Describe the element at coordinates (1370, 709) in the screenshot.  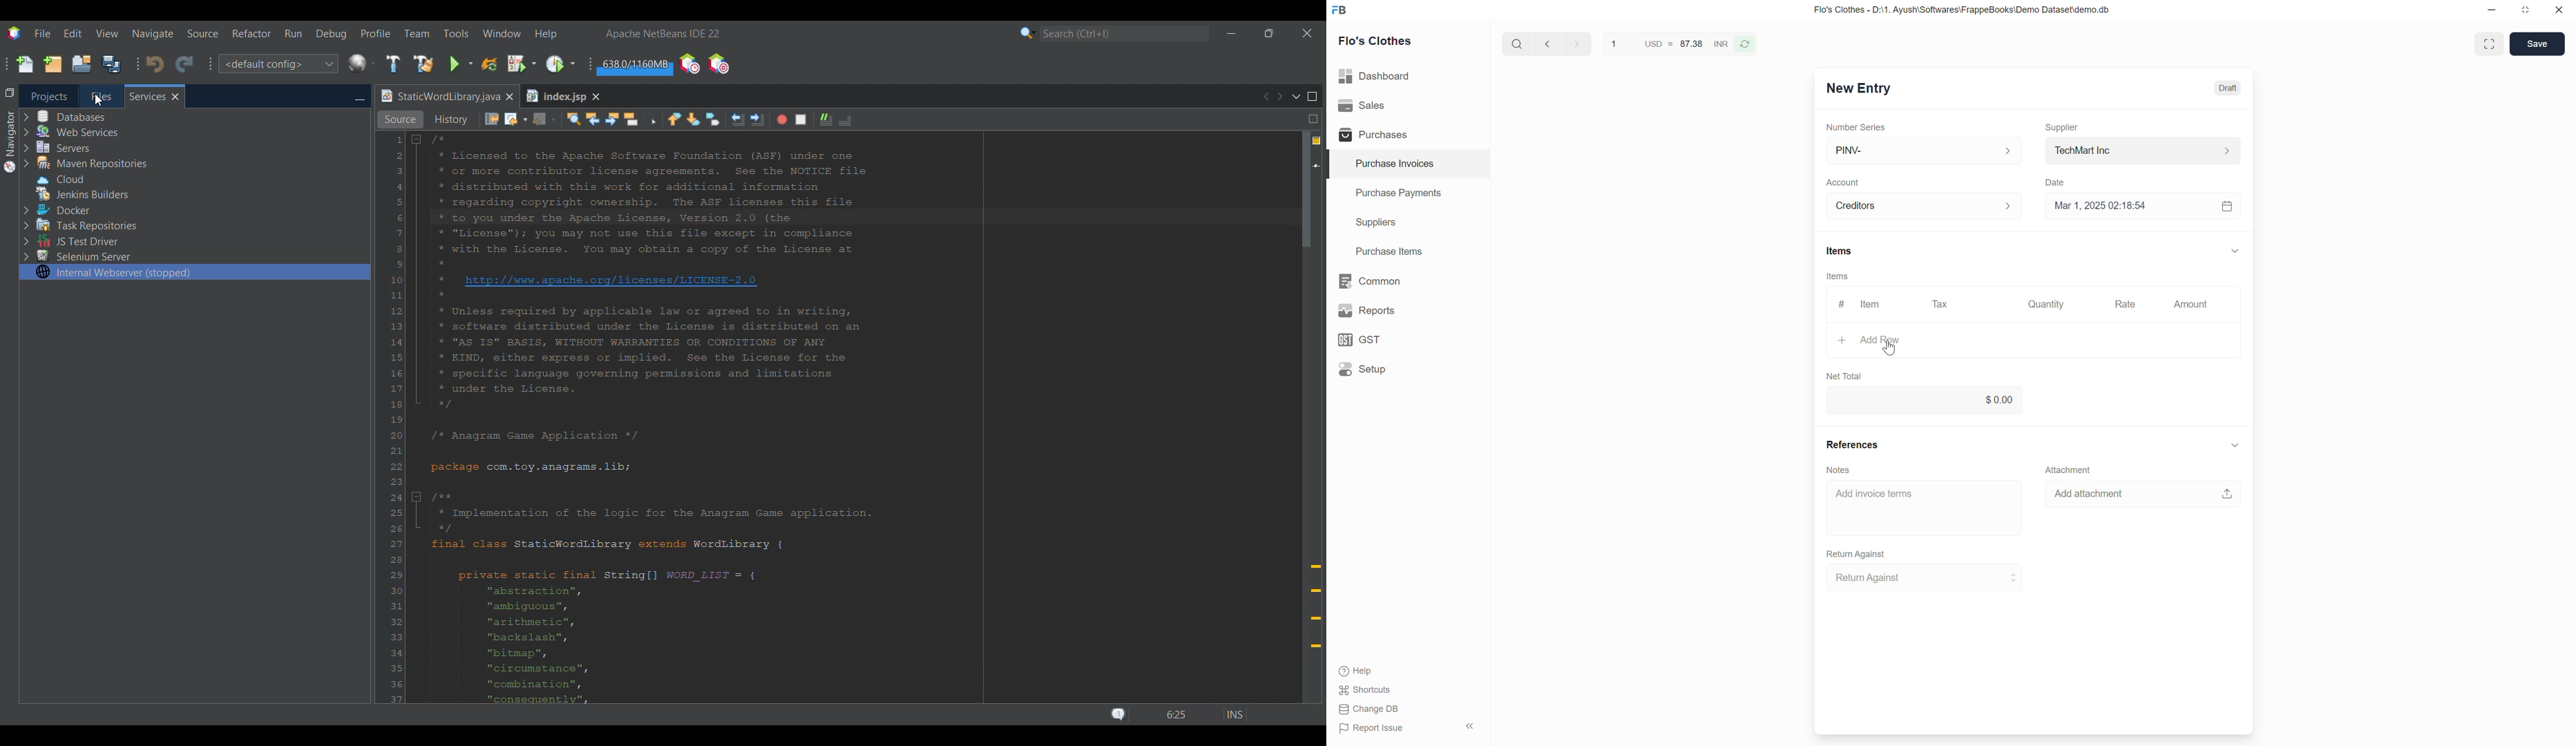
I see `Change DB` at that location.